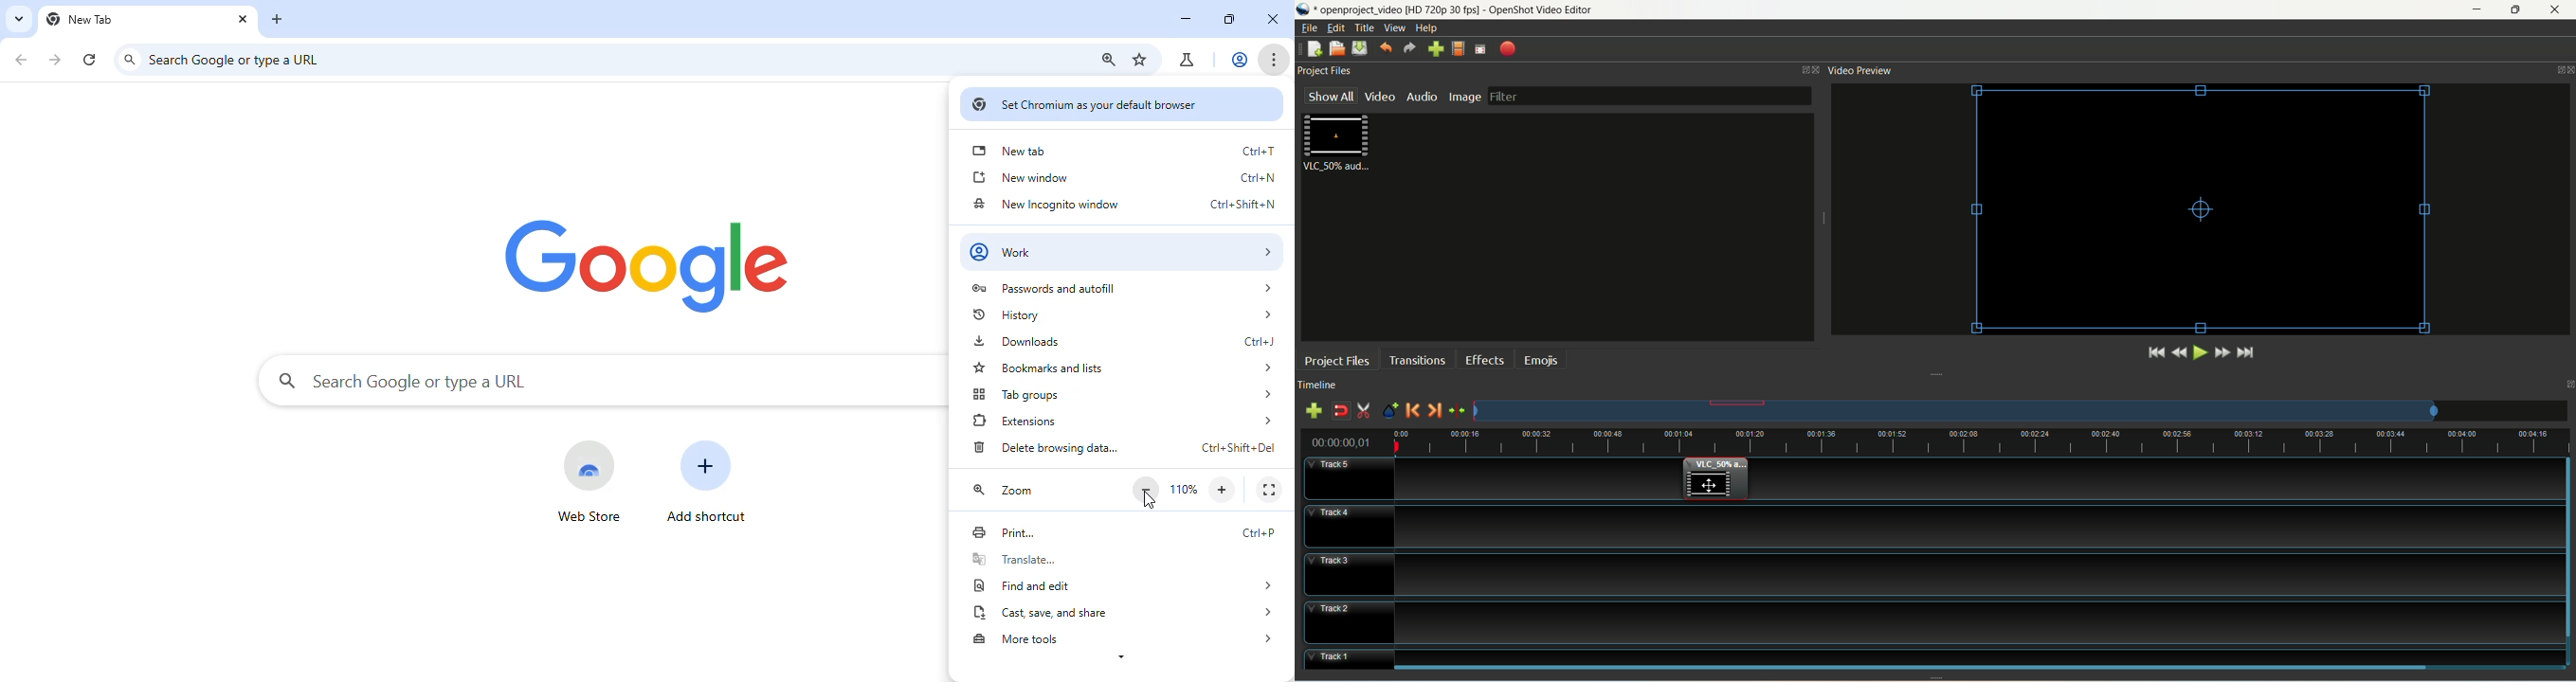 Image resolution: width=2576 pixels, height=700 pixels. I want to click on redo, so click(1410, 49).